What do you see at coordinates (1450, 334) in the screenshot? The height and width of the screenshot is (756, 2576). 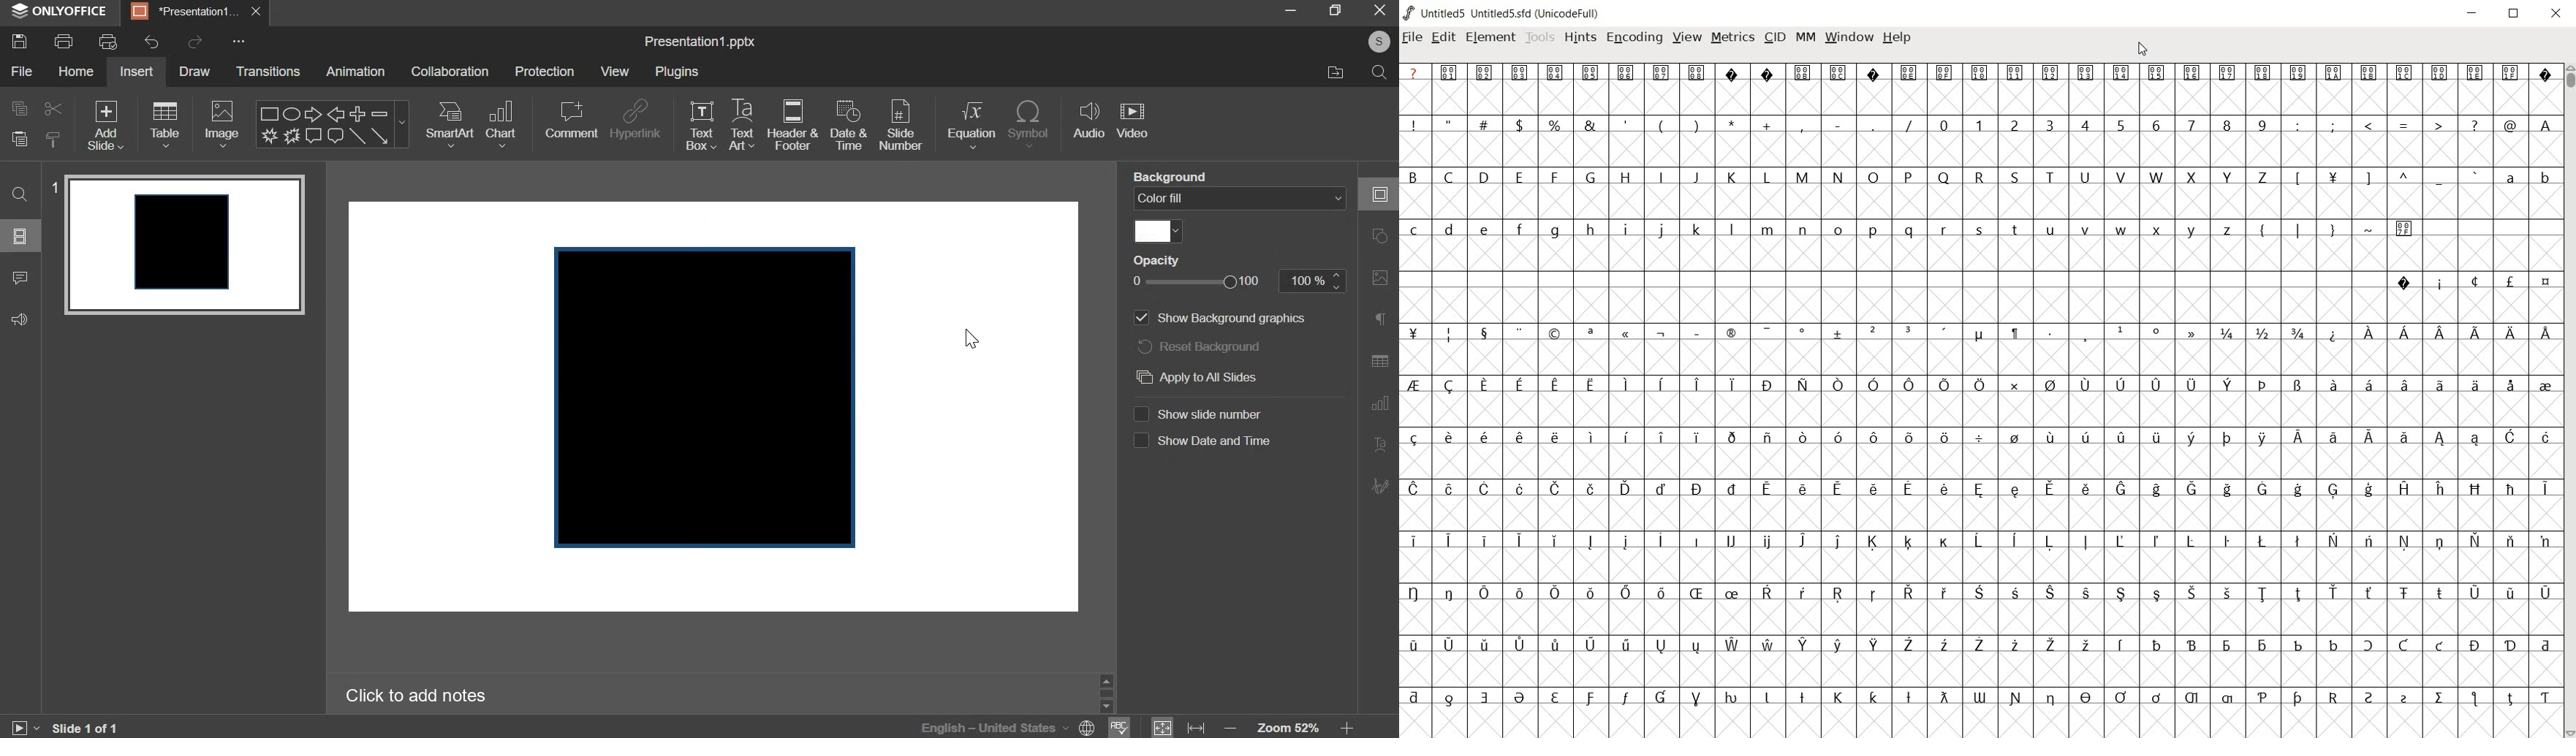 I see `Symbol` at bounding box center [1450, 334].